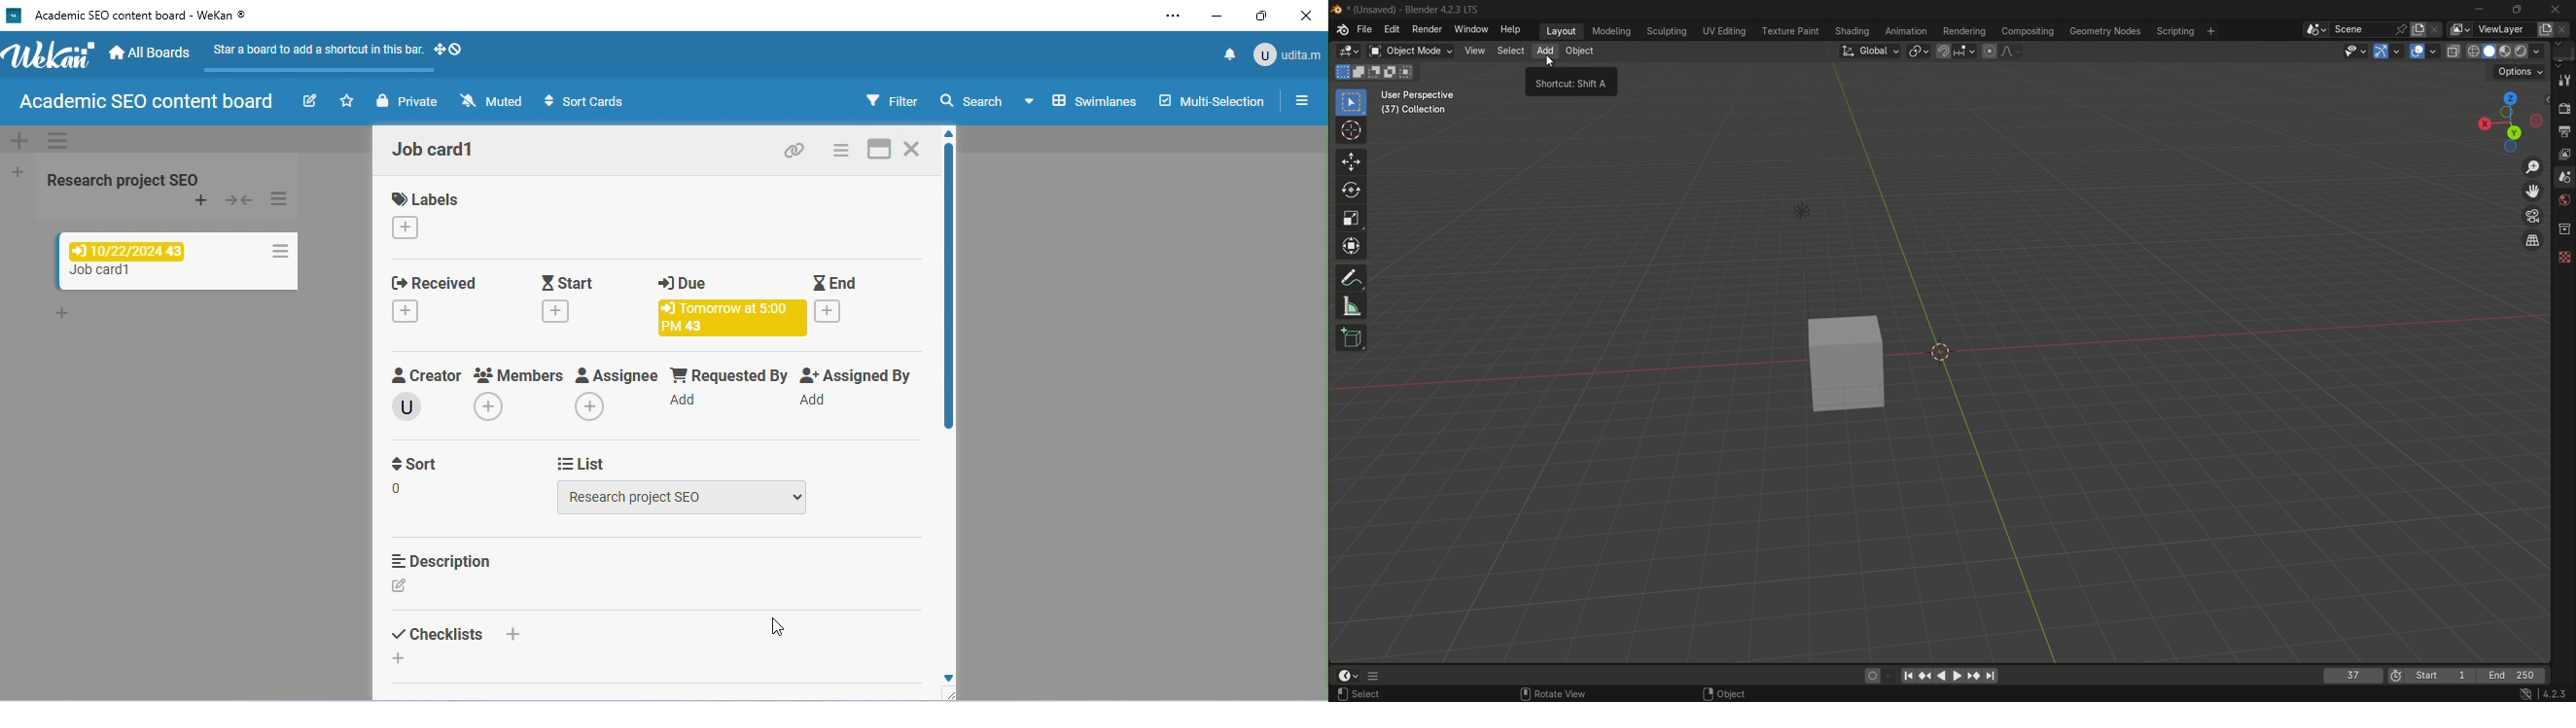 The height and width of the screenshot is (728, 2576). What do you see at coordinates (1367, 697) in the screenshot?
I see `select` at bounding box center [1367, 697].